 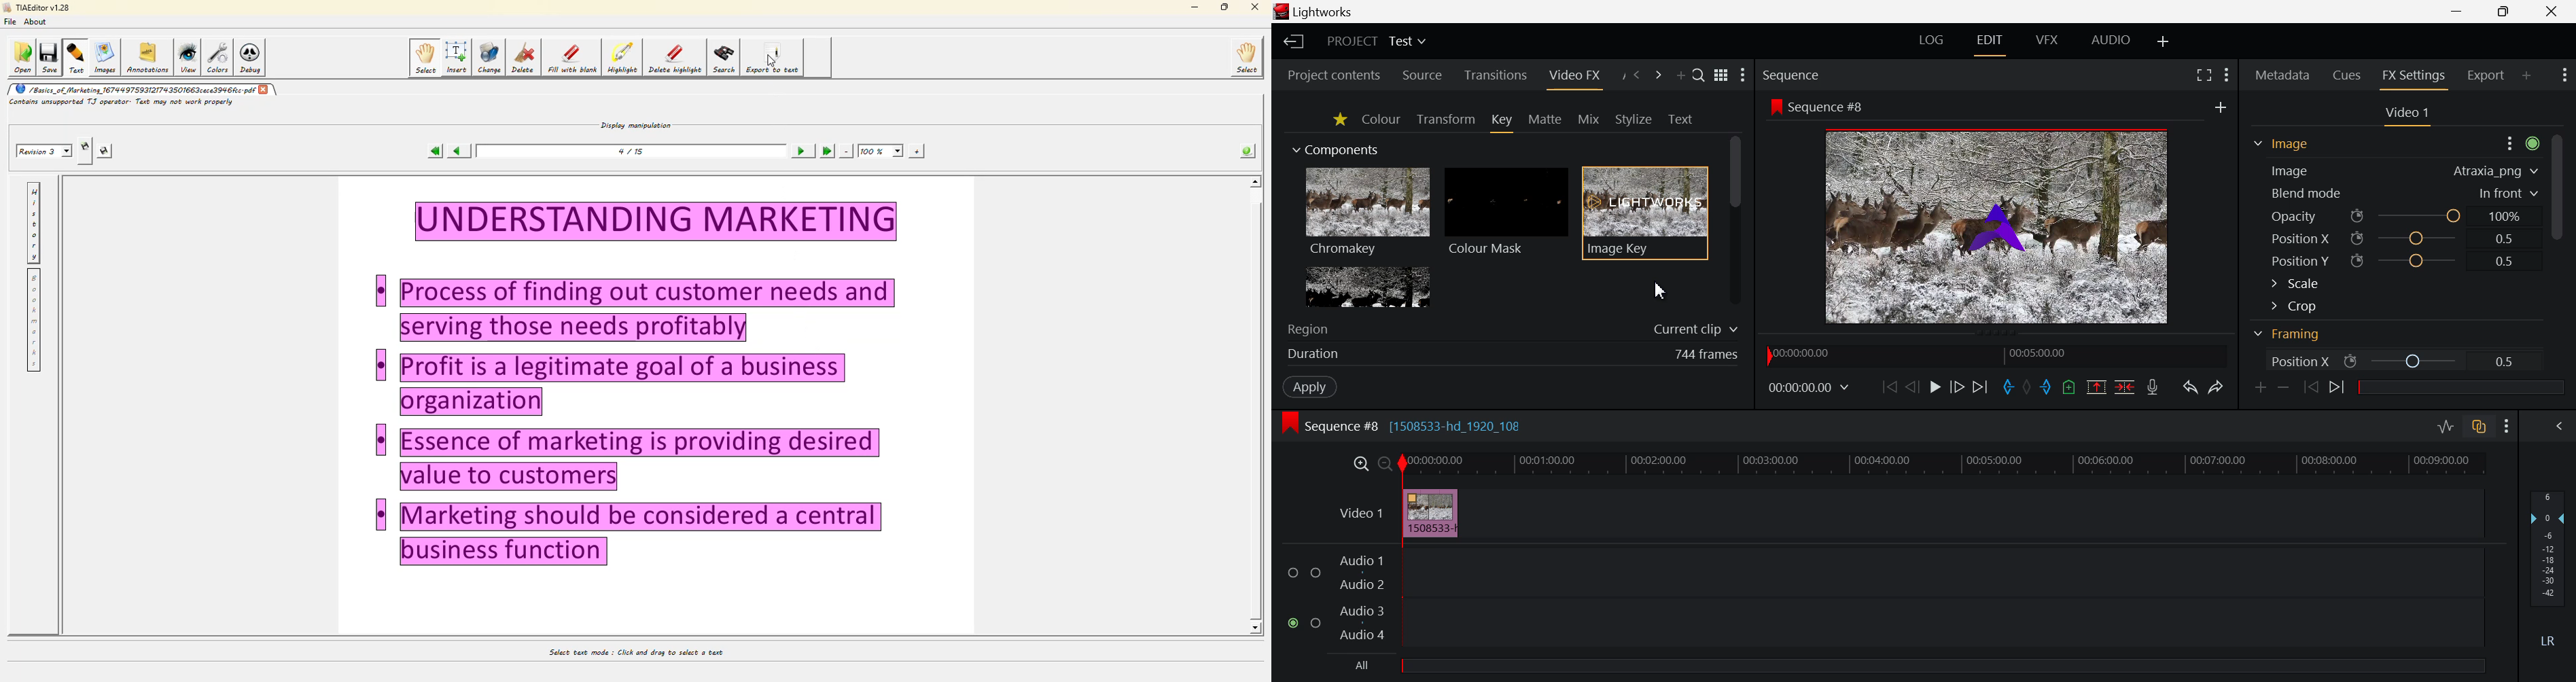 I want to click on icon, so click(x=2359, y=261).